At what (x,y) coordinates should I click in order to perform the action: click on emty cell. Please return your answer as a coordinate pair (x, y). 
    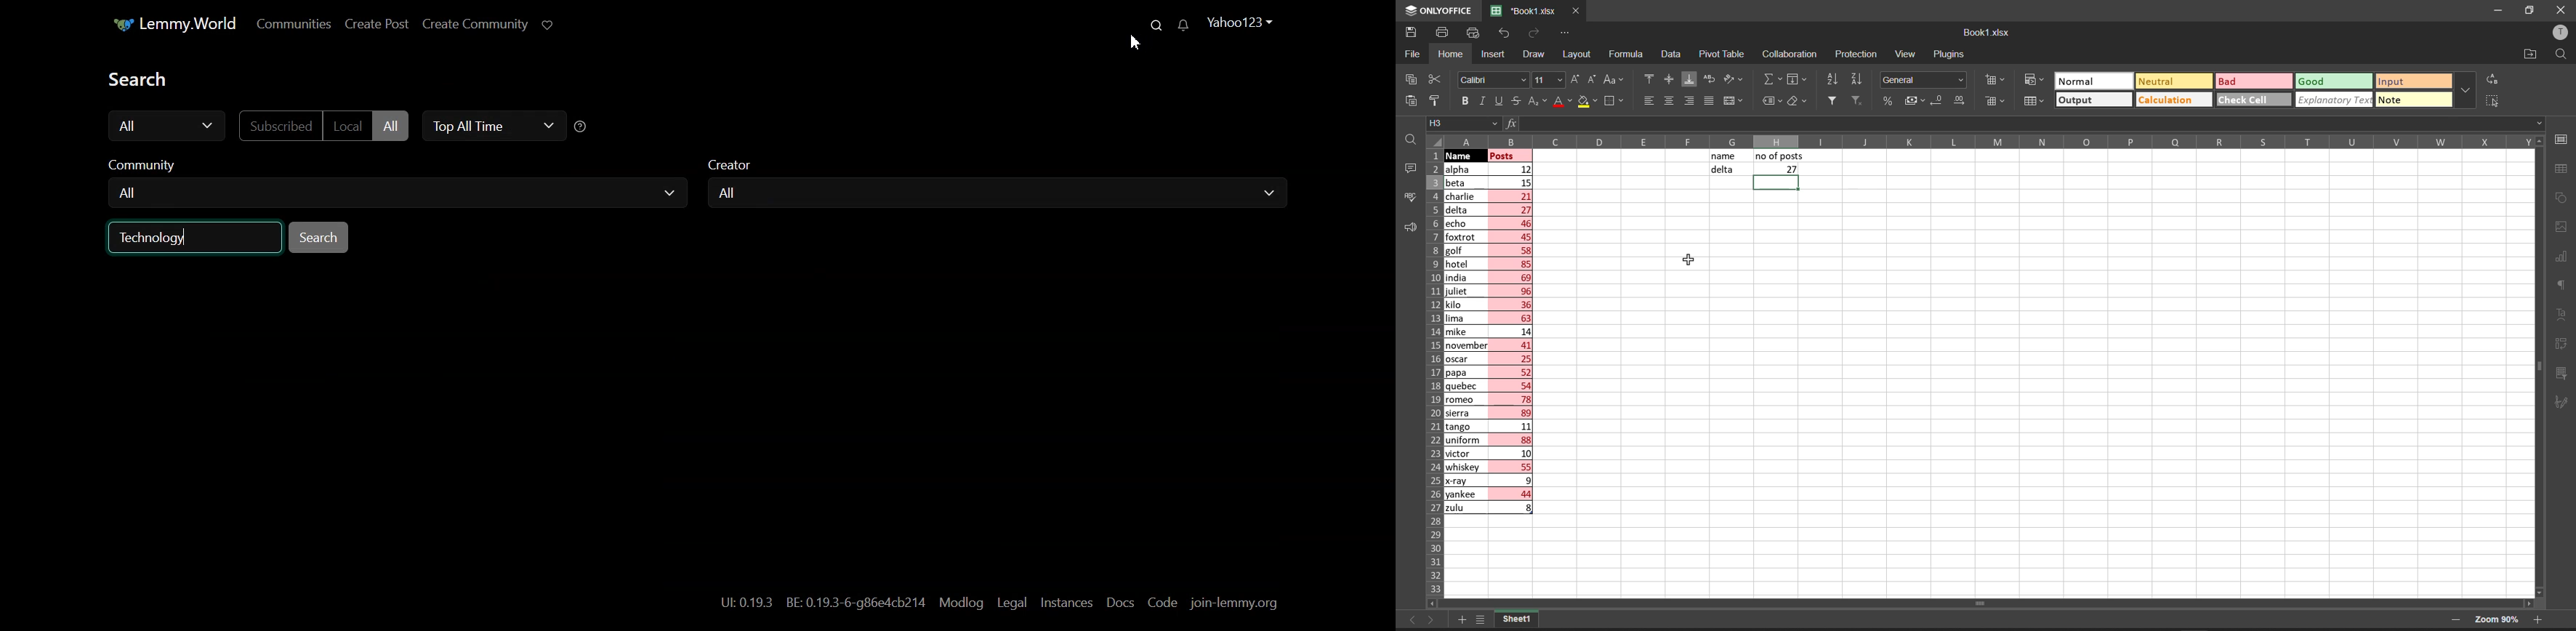
    Looking at the image, I should click on (2035, 391).